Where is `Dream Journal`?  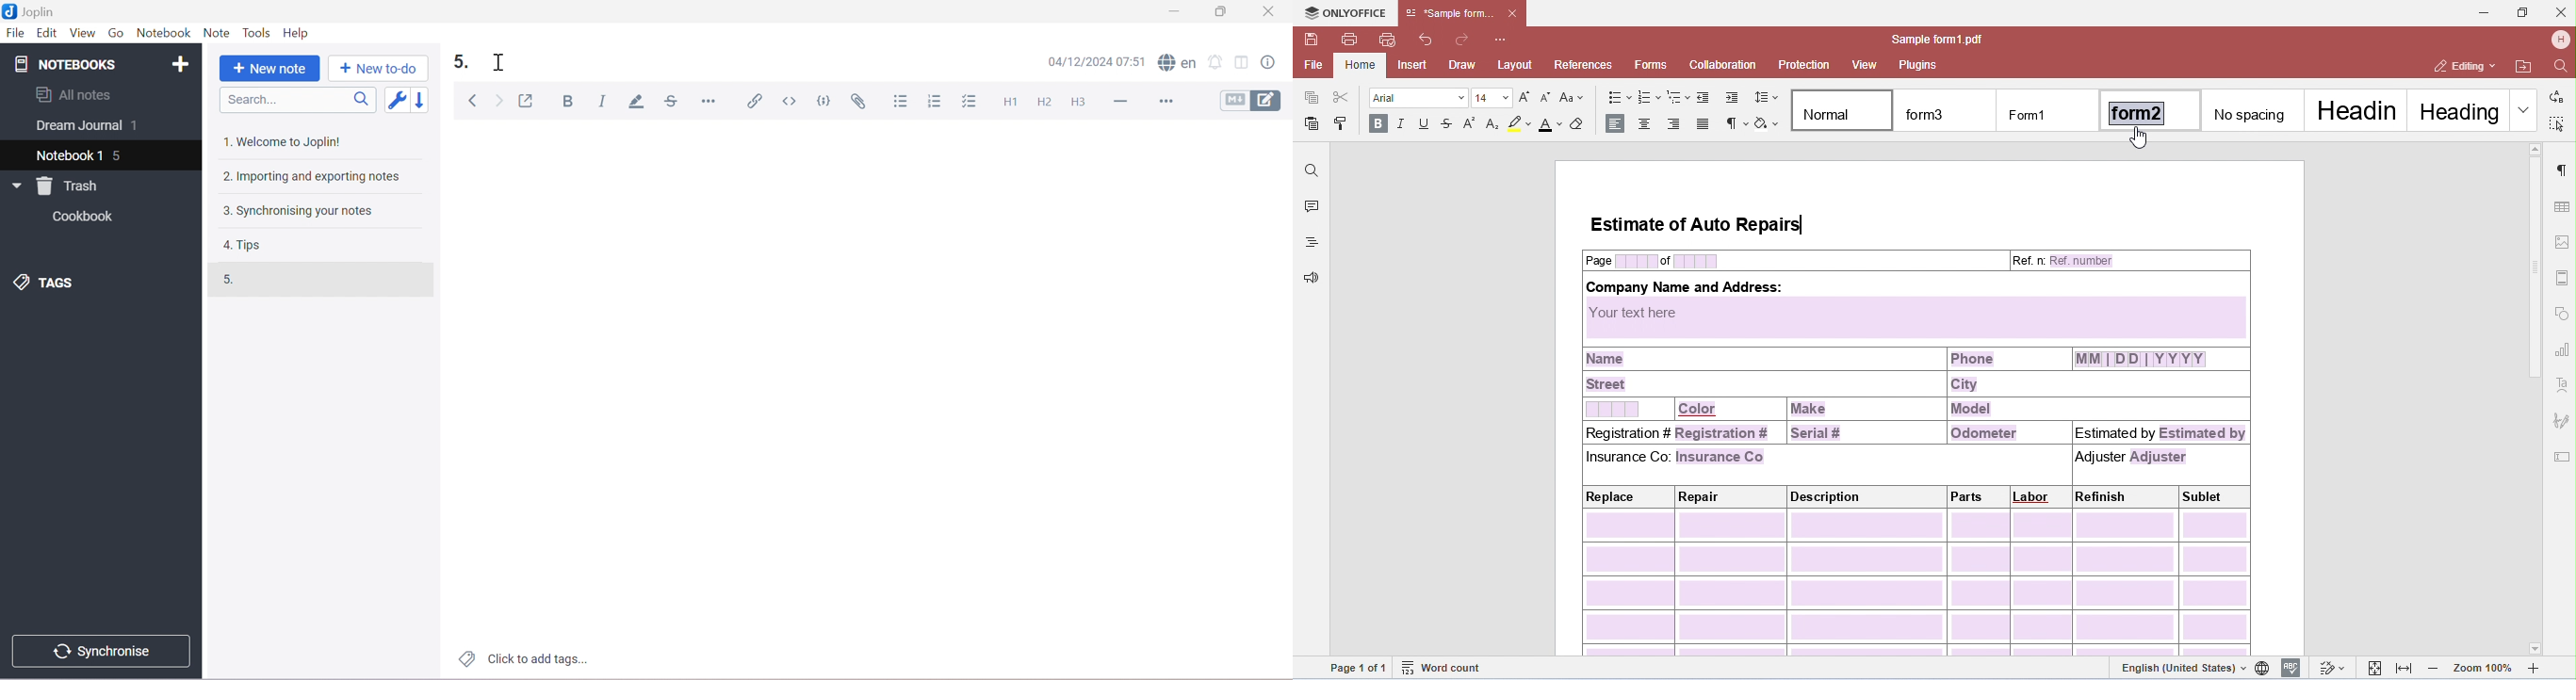
Dream Journal is located at coordinates (77, 128).